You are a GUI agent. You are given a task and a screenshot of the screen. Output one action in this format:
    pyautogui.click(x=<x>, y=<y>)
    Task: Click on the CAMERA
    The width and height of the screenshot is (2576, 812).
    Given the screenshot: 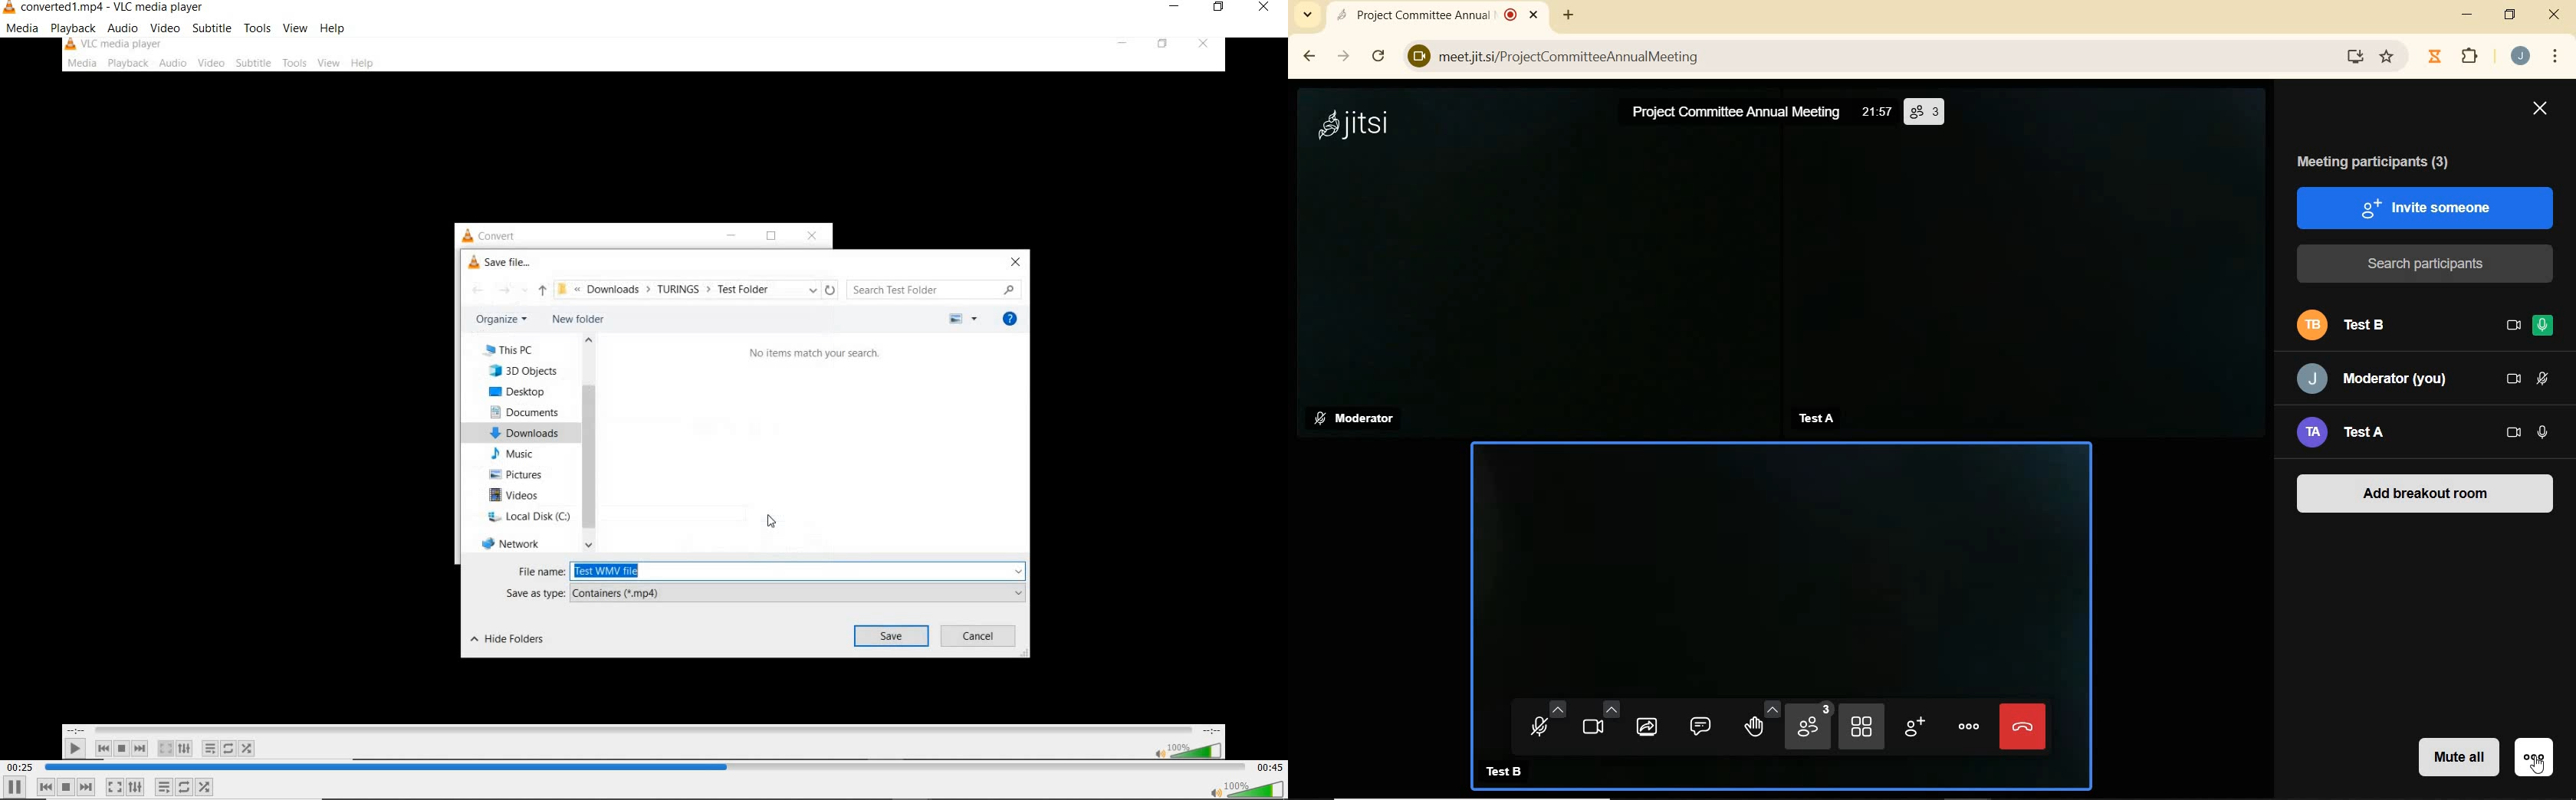 What is the action you would take?
    pyautogui.click(x=1595, y=724)
    